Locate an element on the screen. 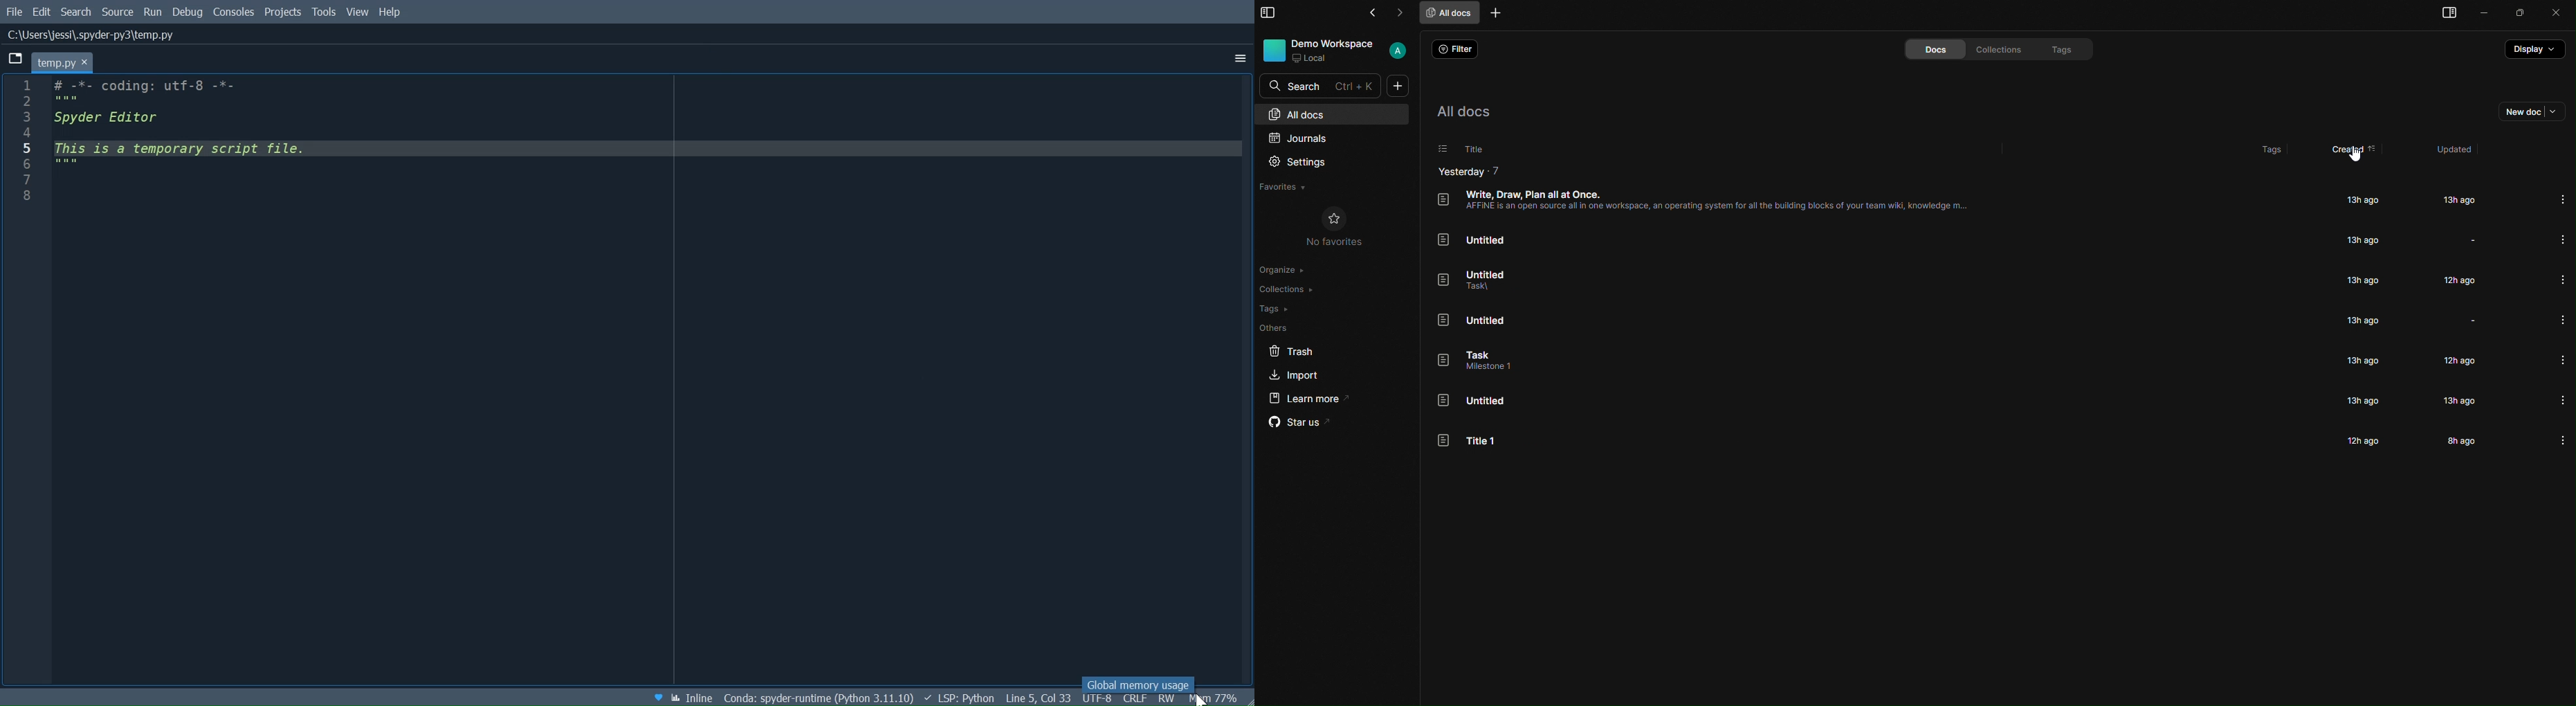  LSP: Python is located at coordinates (958, 698).